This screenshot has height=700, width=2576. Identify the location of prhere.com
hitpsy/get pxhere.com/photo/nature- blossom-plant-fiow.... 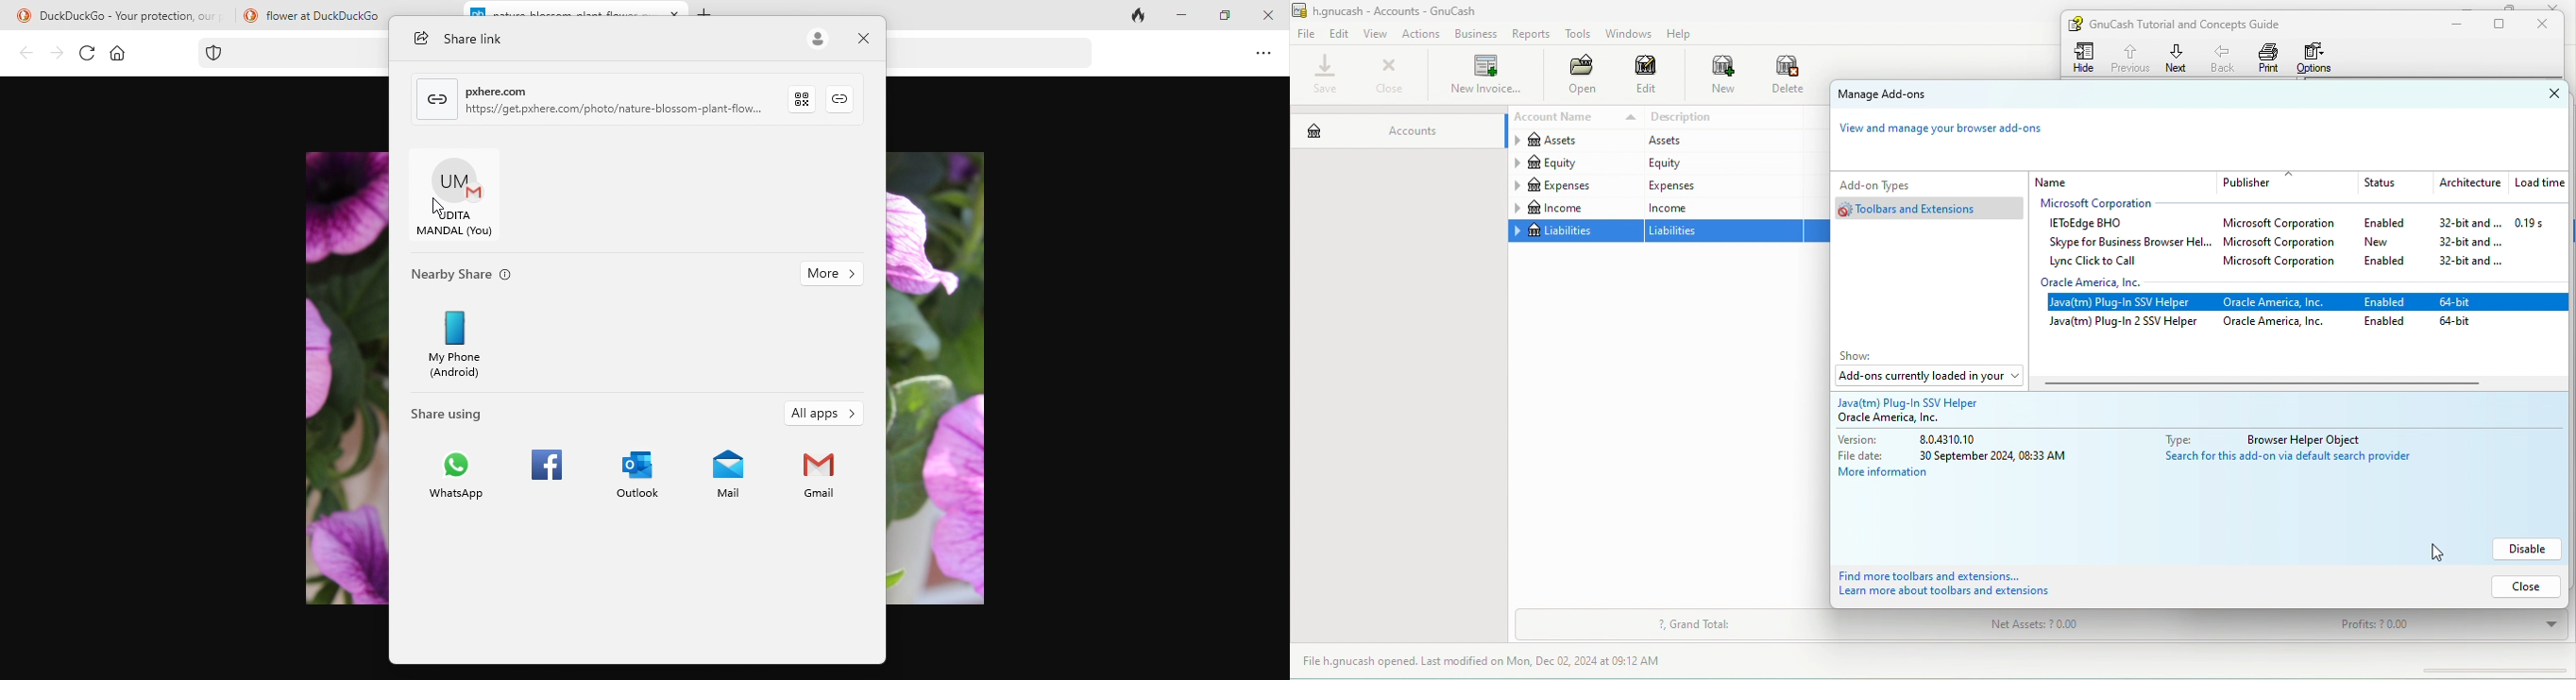
(618, 97).